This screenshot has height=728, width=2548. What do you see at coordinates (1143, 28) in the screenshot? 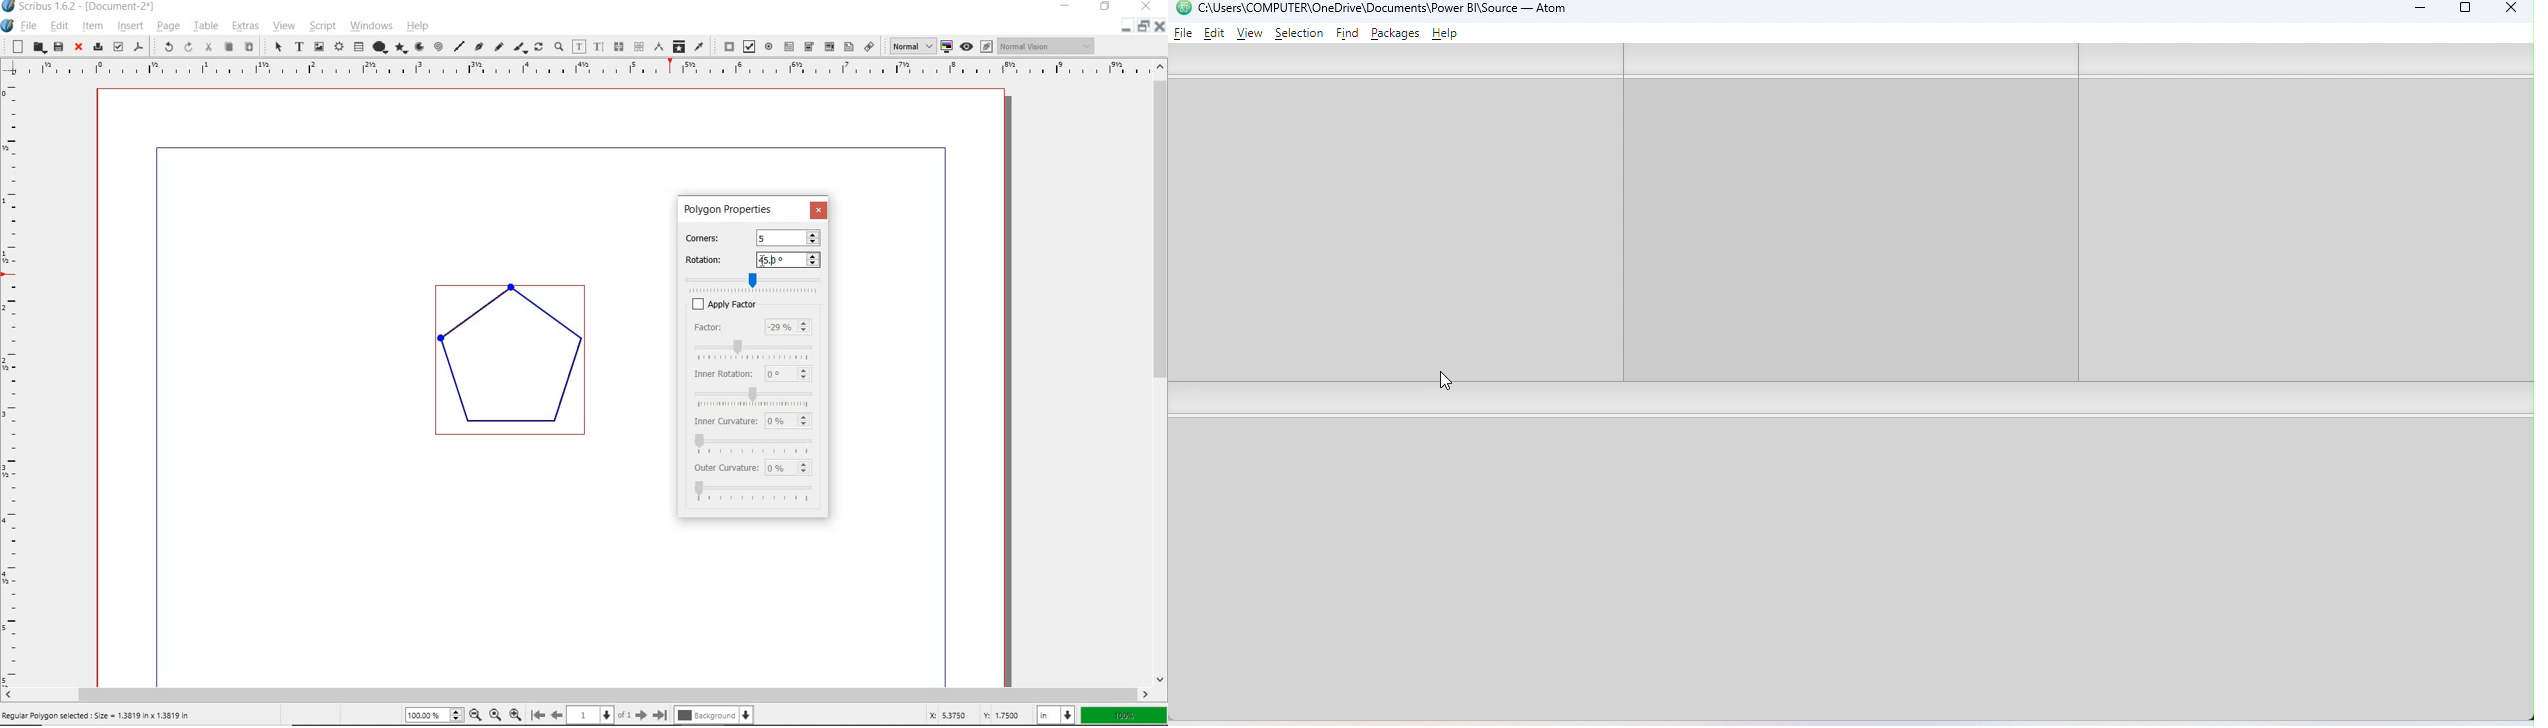
I see `Restore` at bounding box center [1143, 28].